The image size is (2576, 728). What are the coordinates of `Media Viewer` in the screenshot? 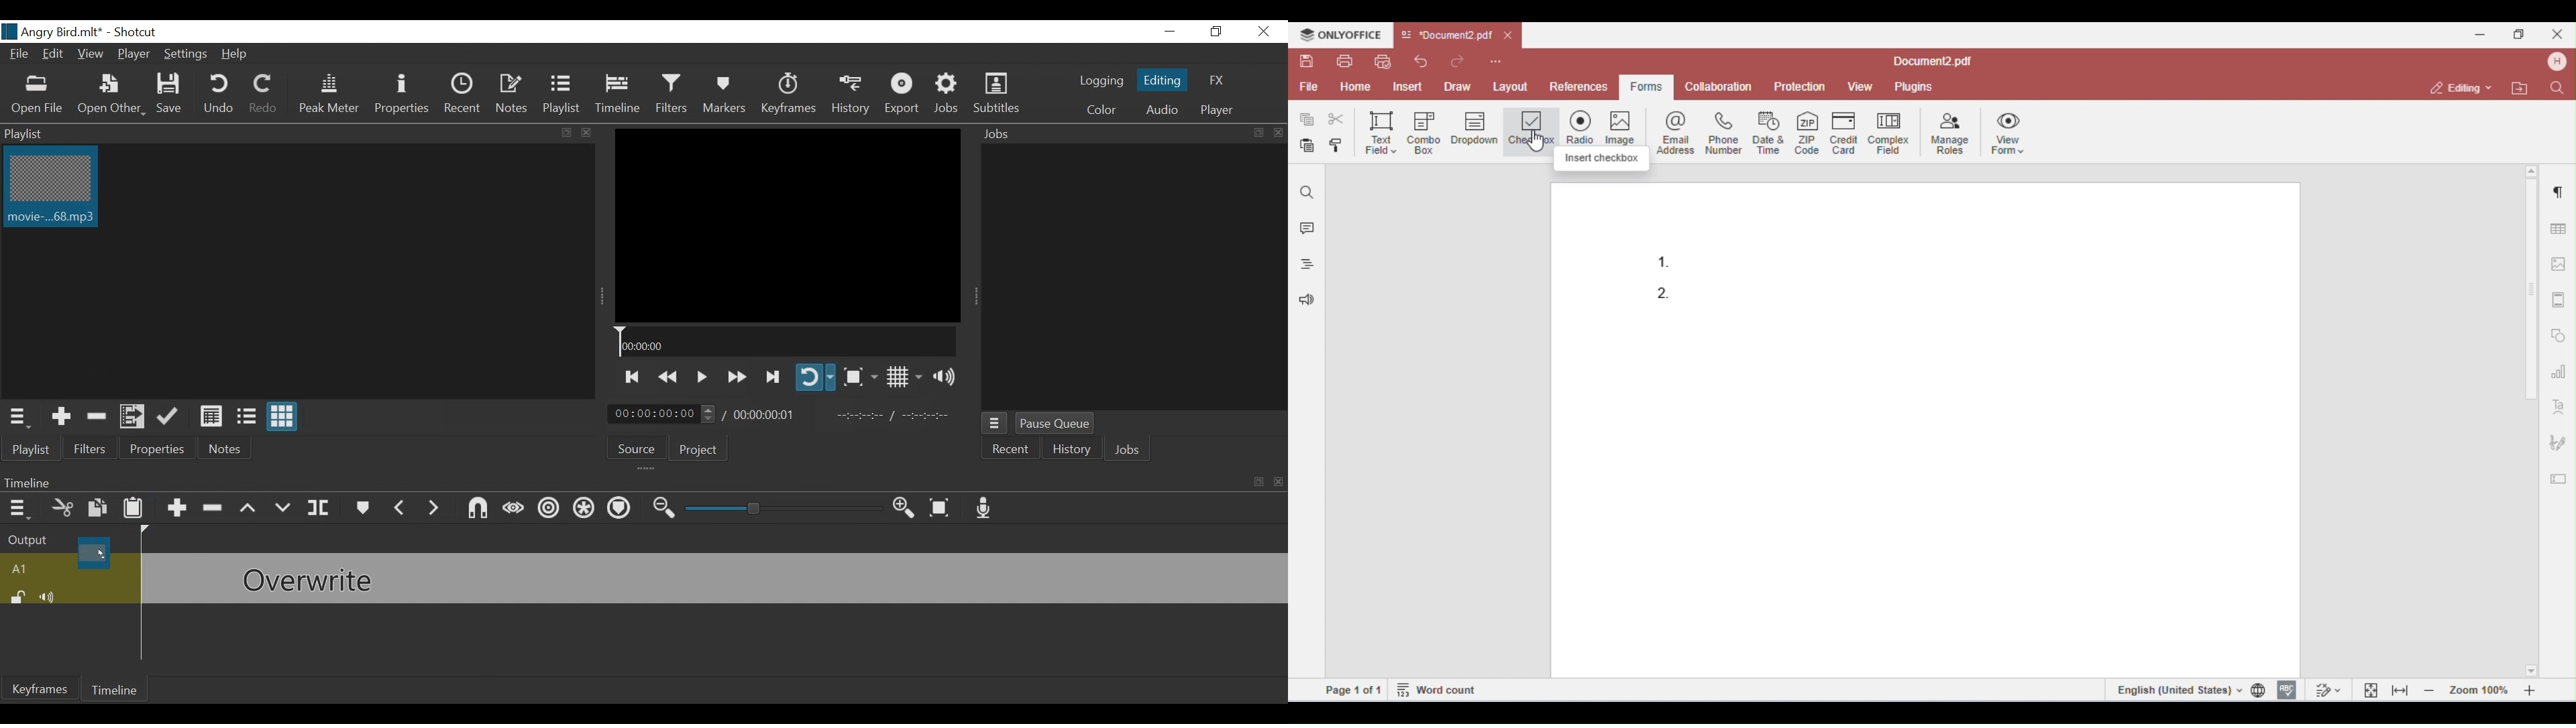 It's located at (788, 225).